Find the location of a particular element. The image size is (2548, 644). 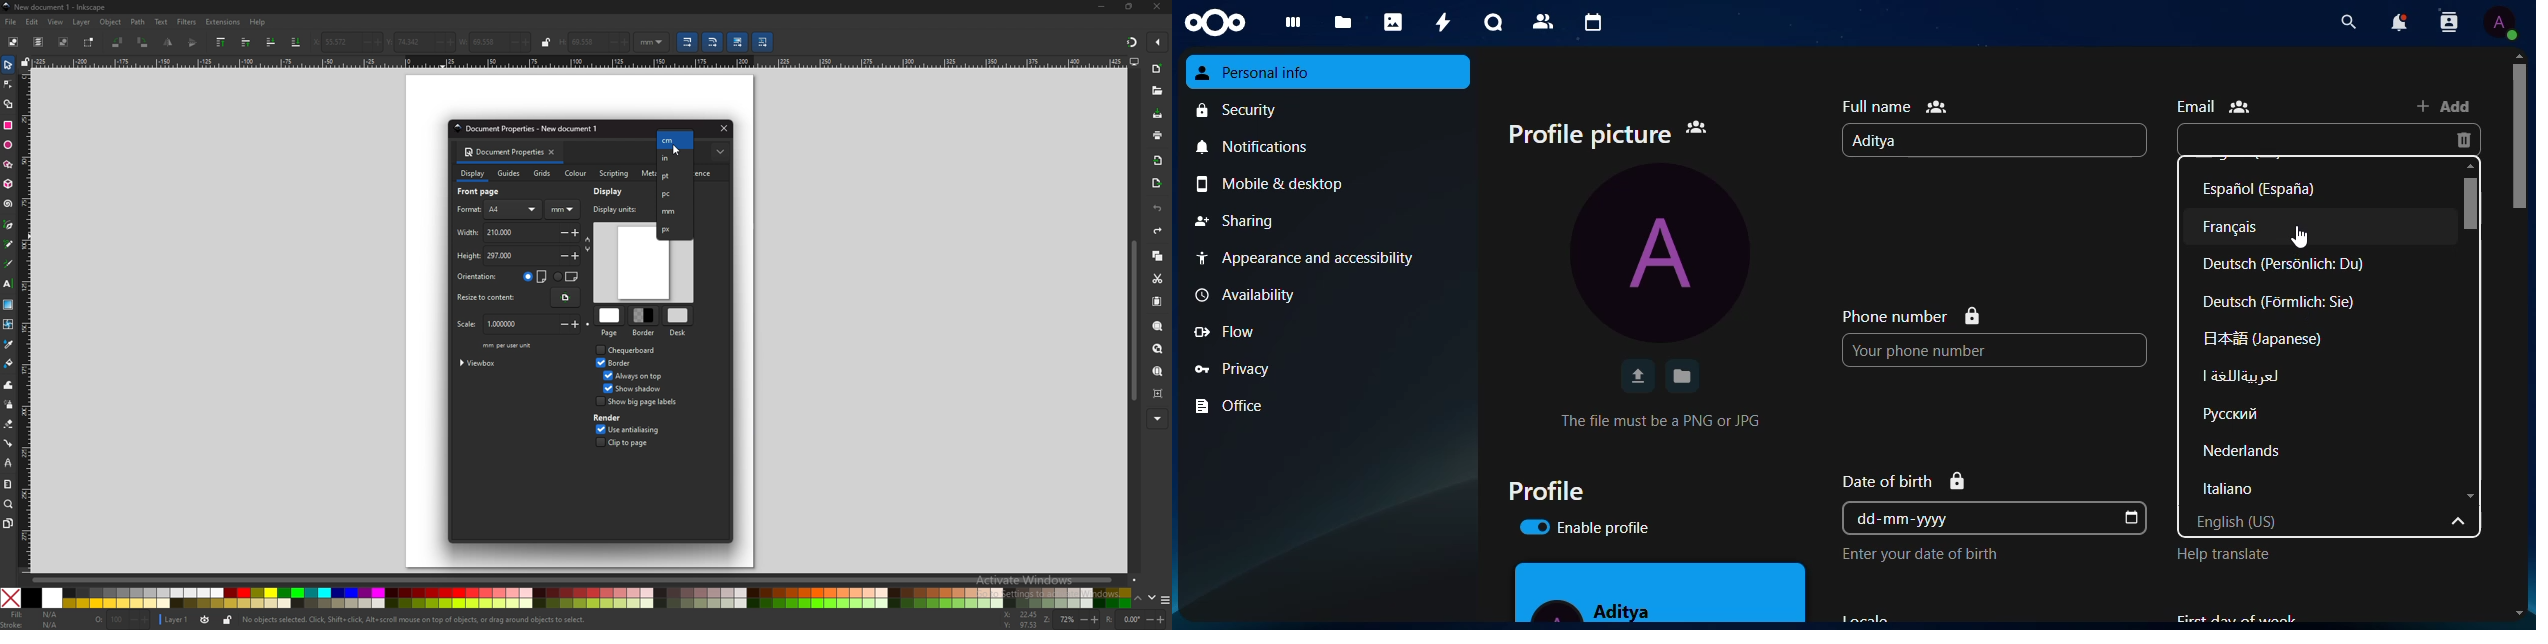

layer is located at coordinates (83, 23).